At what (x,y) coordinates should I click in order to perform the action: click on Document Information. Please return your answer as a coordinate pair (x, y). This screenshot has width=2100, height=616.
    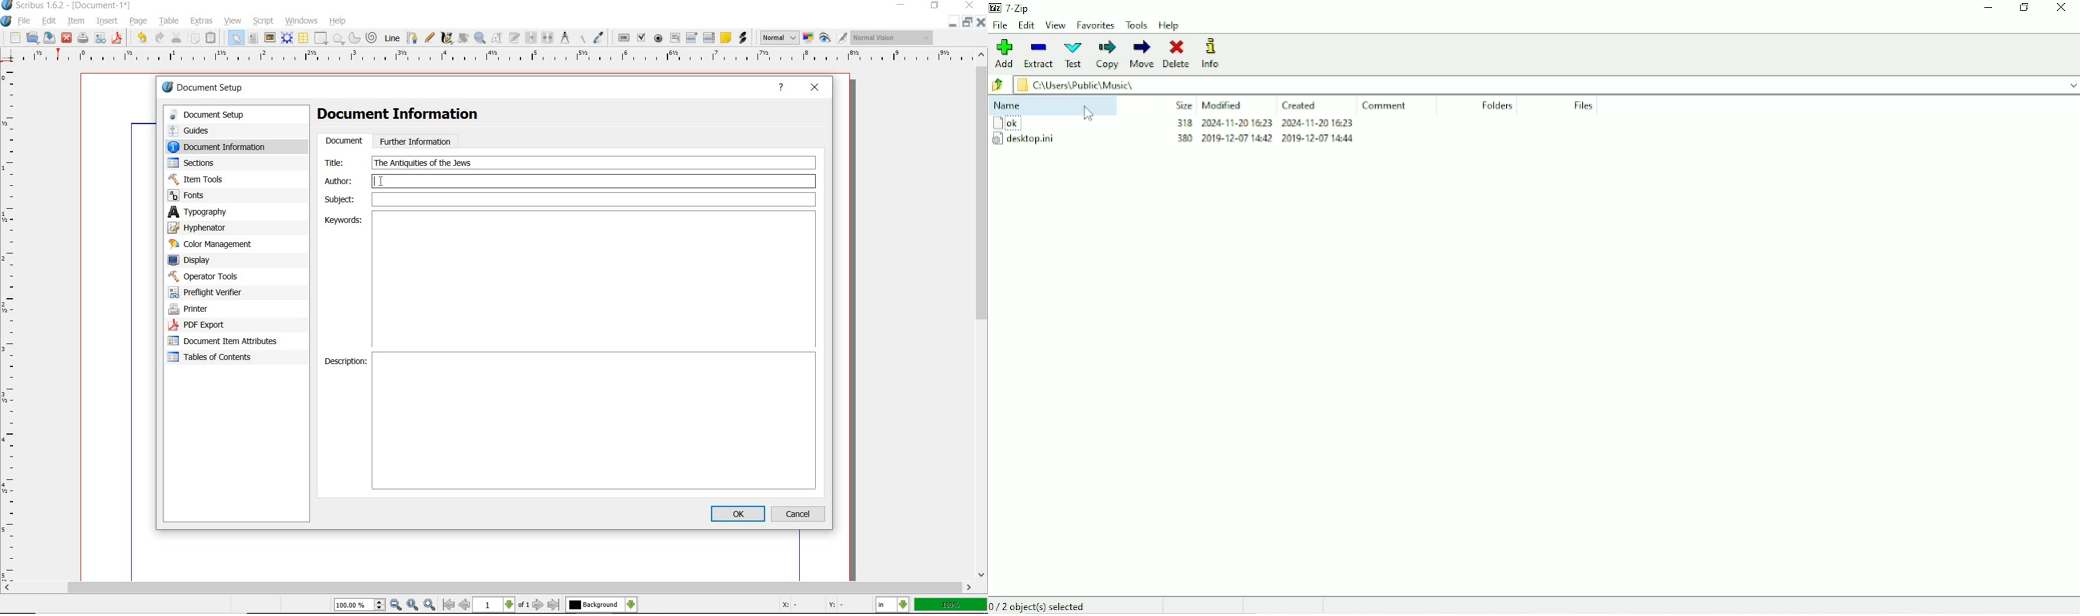
    Looking at the image, I should click on (408, 116).